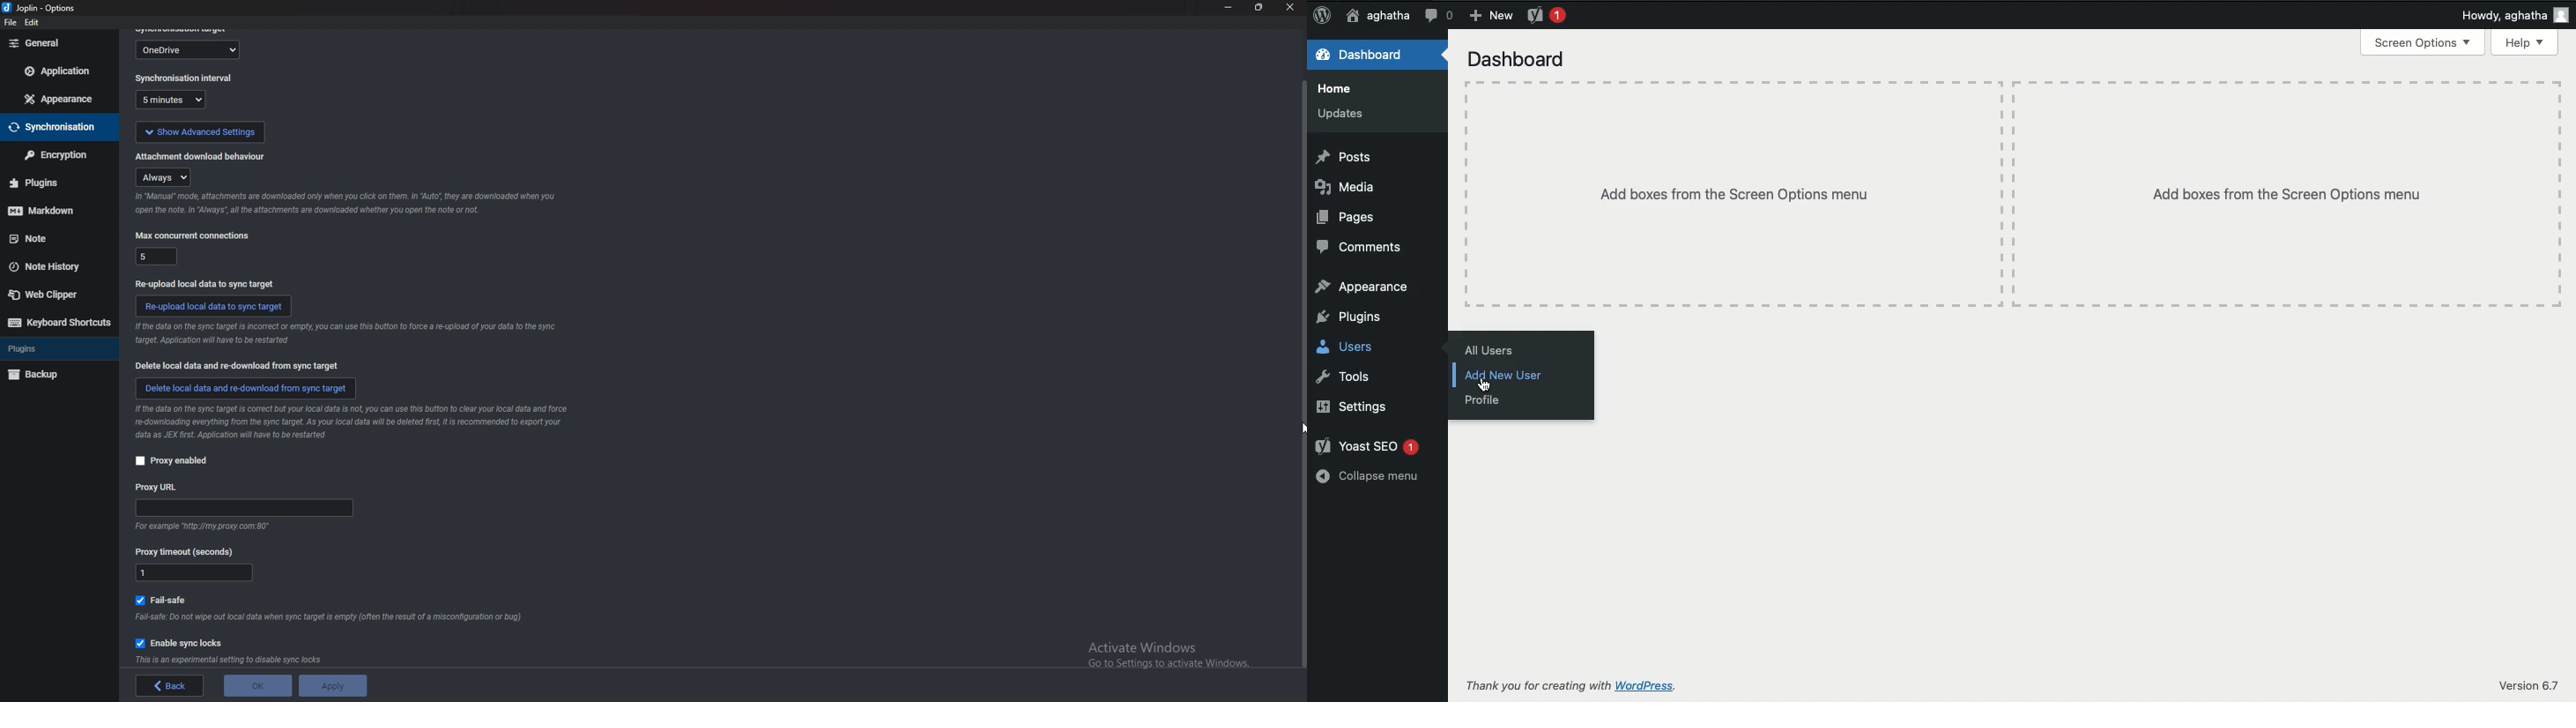 The height and width of the screenshot is (728, 2576). What do you see at coordinates (53, 350) in the screenshot?
I see `plugins` at bounding box center [53, 350].